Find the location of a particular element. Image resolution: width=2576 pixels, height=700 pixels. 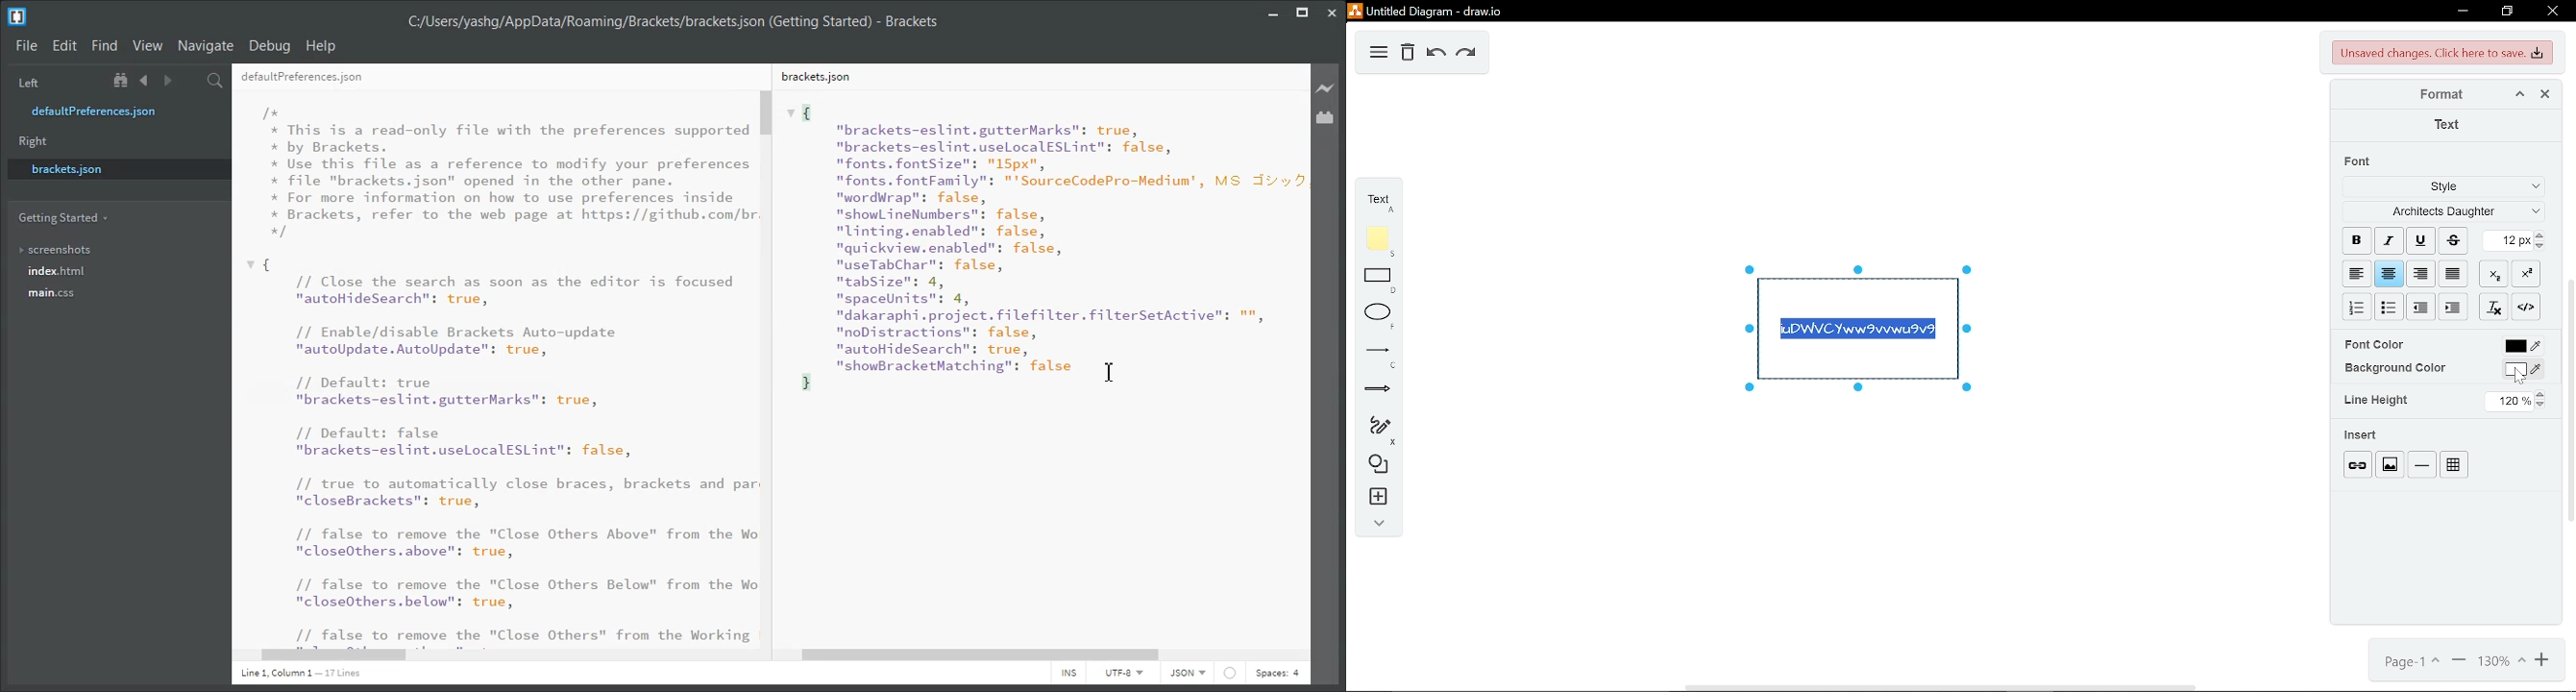

insert is located at coordinates (1374, 500).